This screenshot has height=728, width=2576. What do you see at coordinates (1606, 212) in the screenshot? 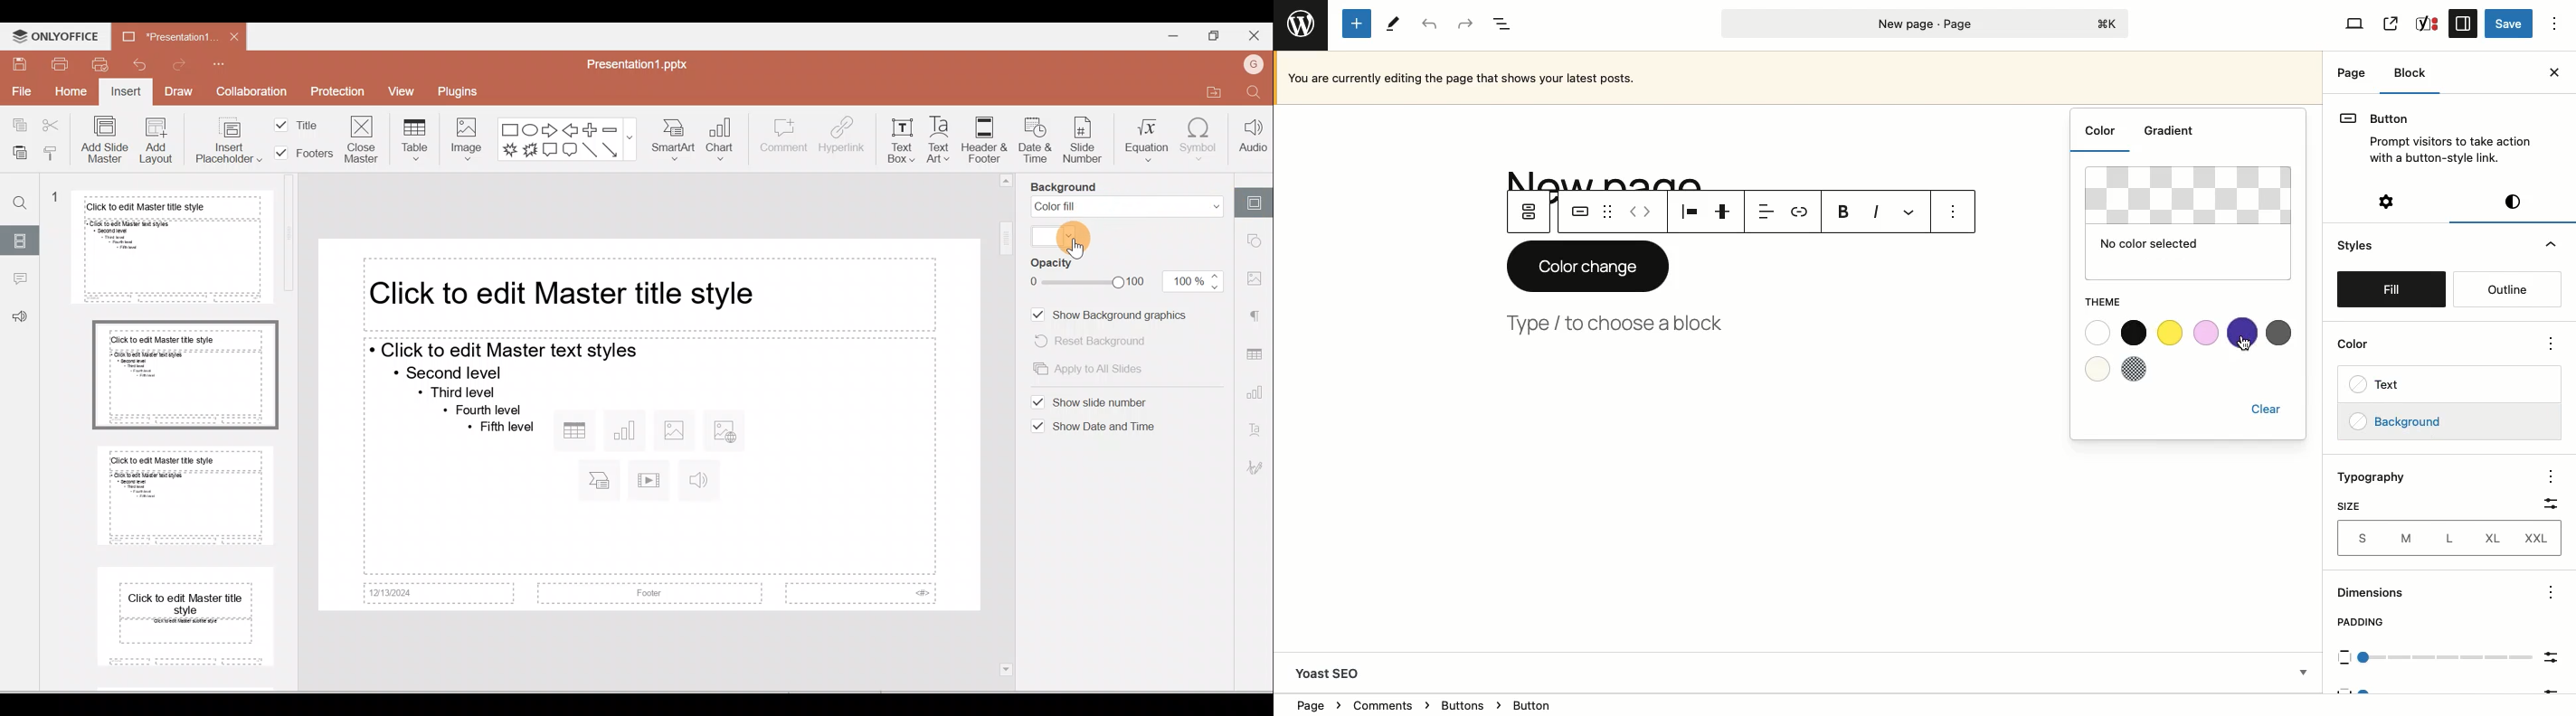
I see `Drag` at bounding box center [1606, 212].